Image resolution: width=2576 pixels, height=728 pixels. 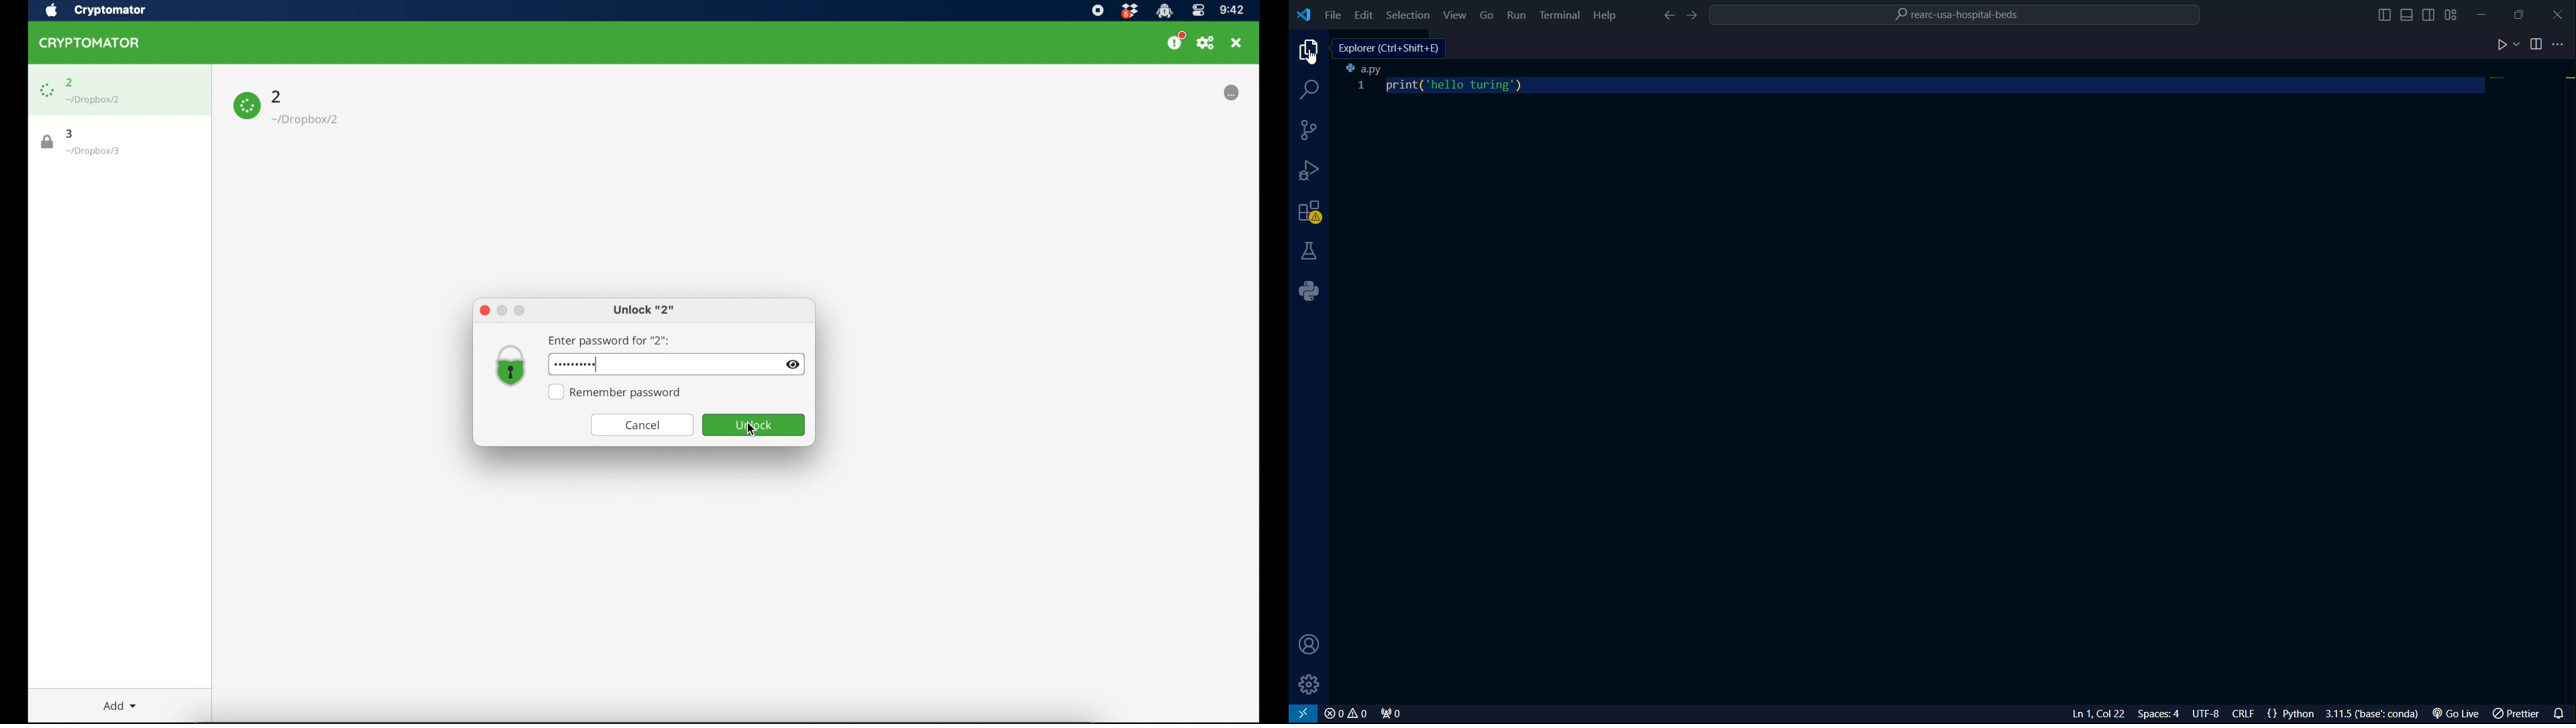 What do you see at coordinates (1309, 292) in the screenshot?
I see `python` at bounding box center [1309, 292].